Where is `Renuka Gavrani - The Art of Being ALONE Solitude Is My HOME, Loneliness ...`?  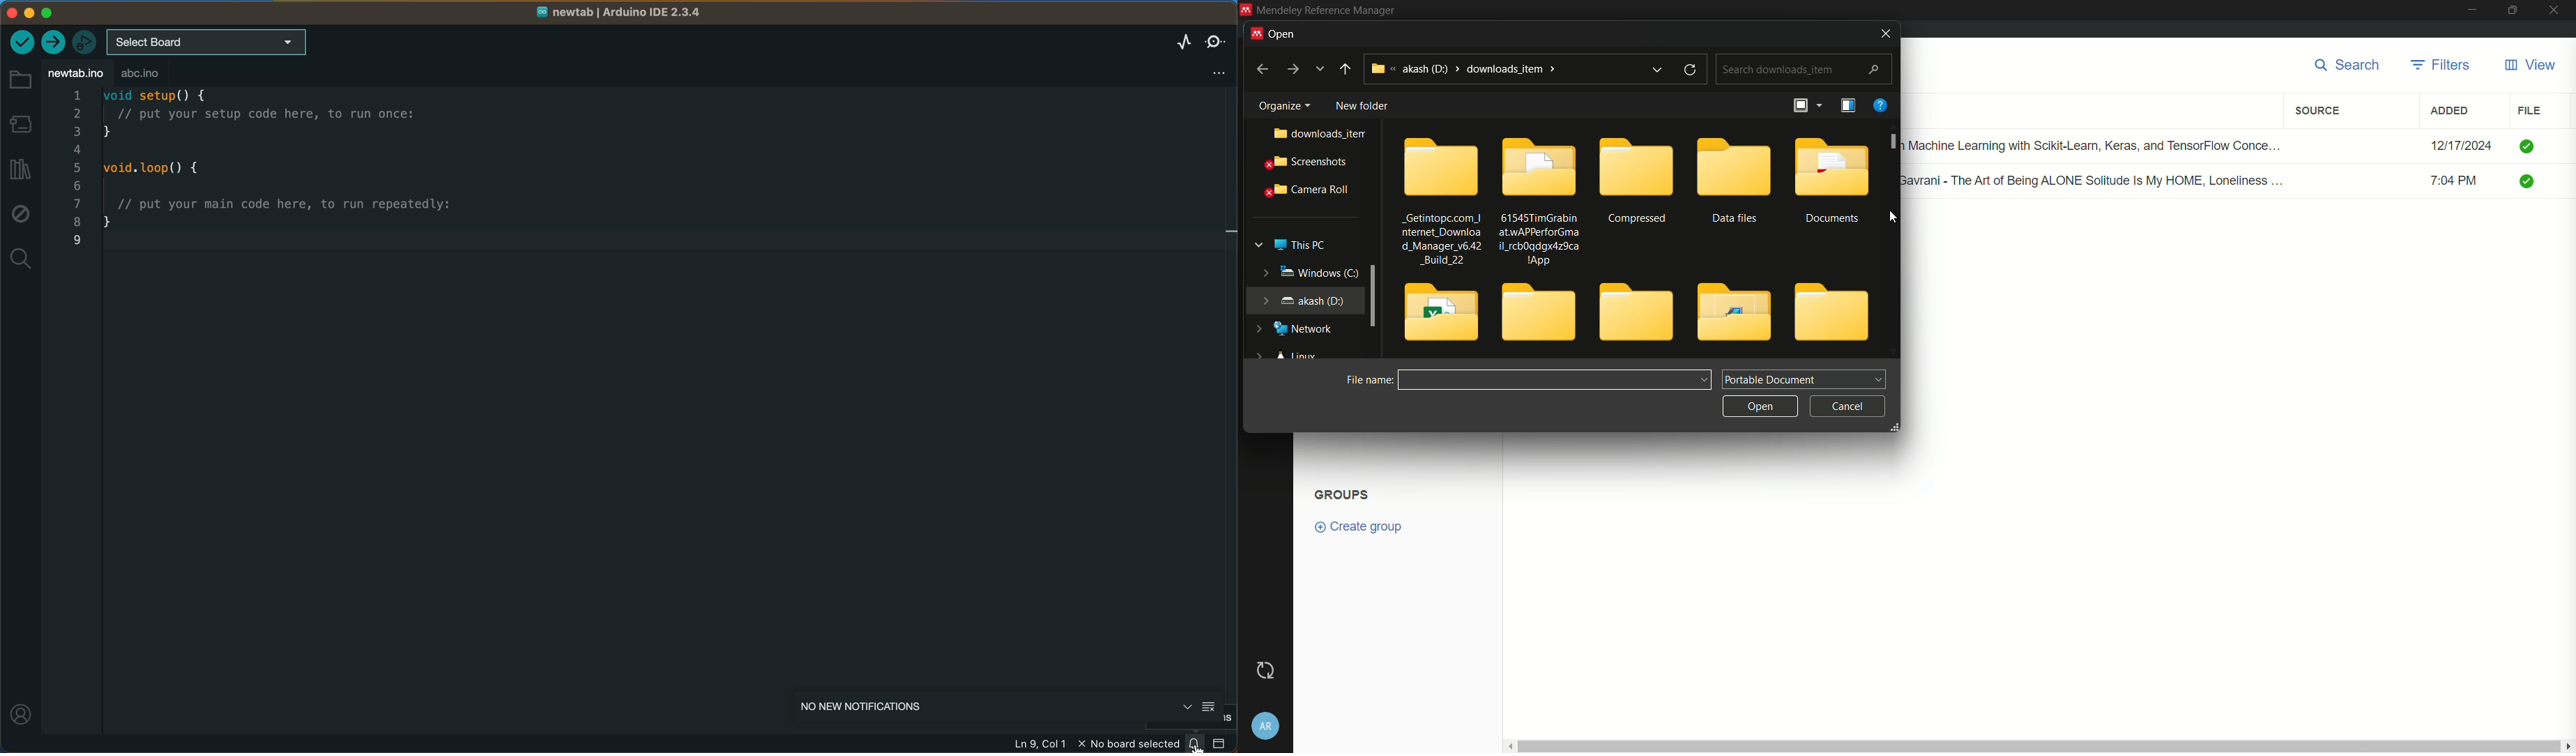 Renuka Gavrani - The Art of Being ALONE Solitude Is My HOME, Loneliness ... is located at coordinates (2099, 179).